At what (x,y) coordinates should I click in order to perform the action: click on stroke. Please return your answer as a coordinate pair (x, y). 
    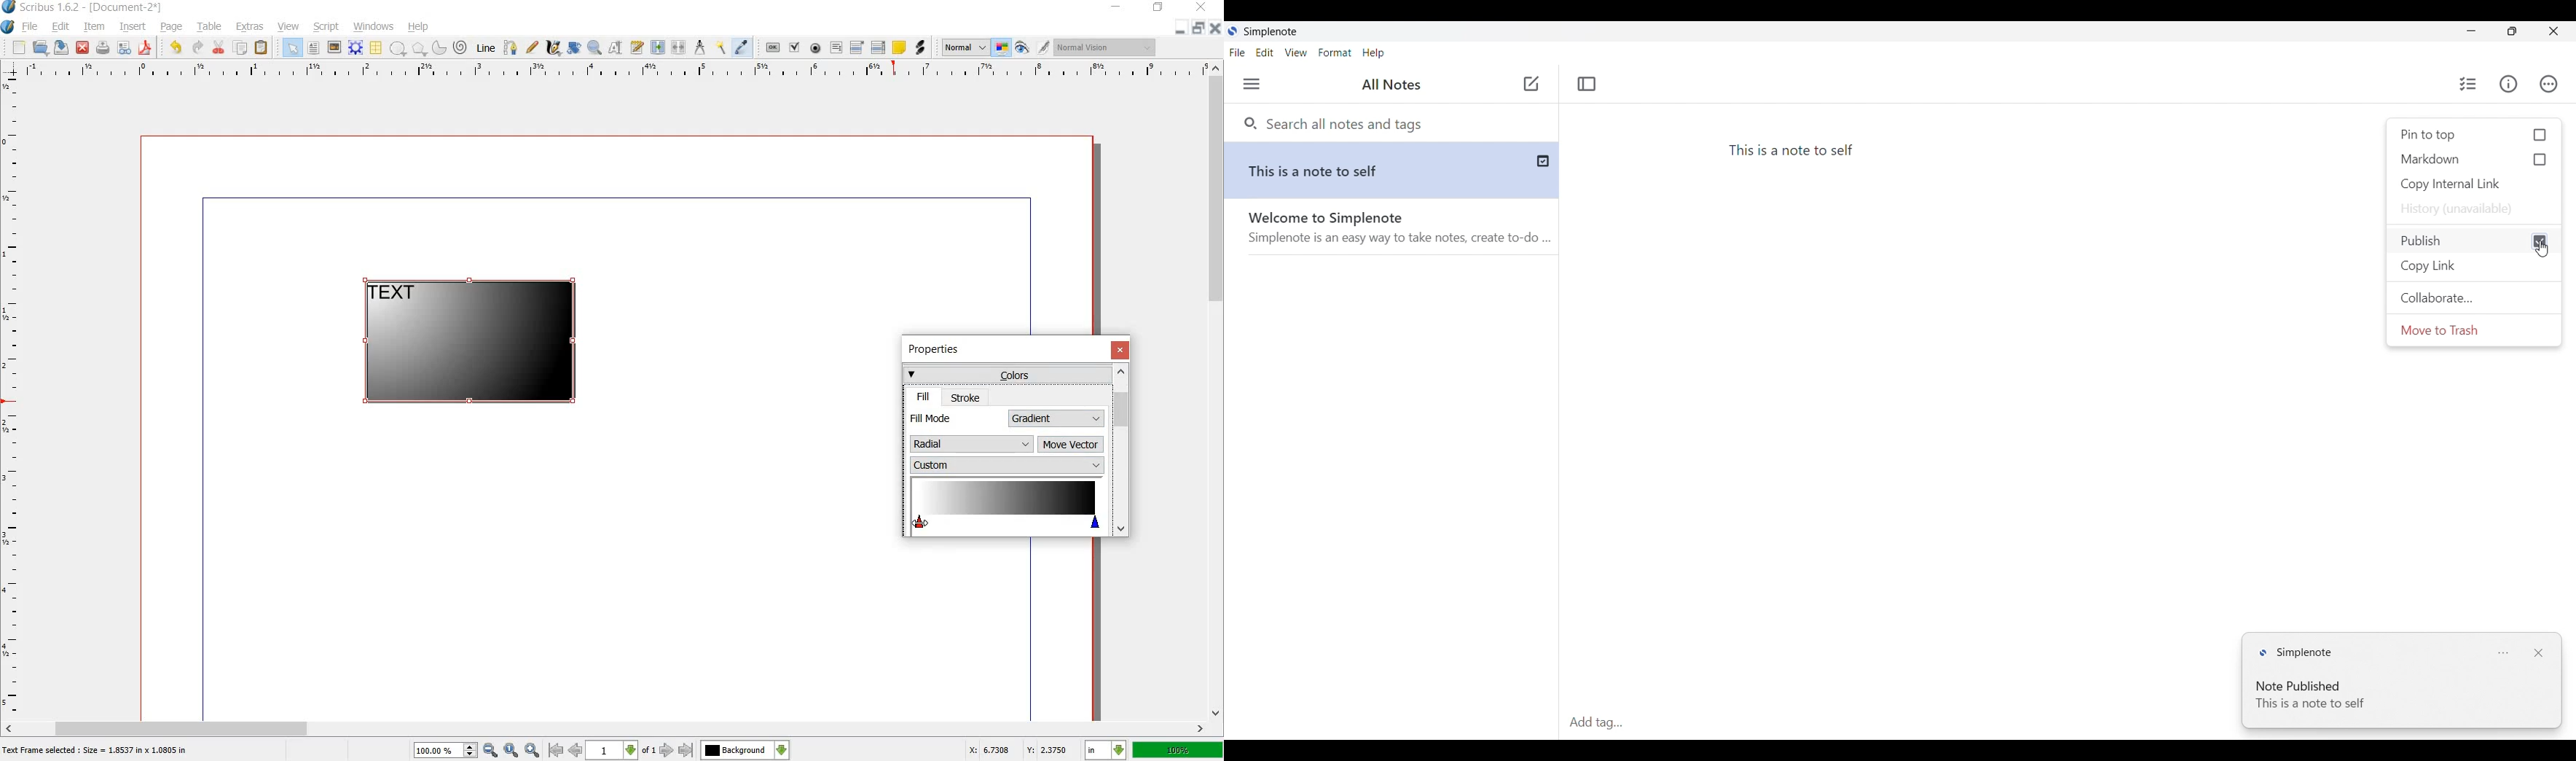
    Looking at the image, I should click on (966, 397).